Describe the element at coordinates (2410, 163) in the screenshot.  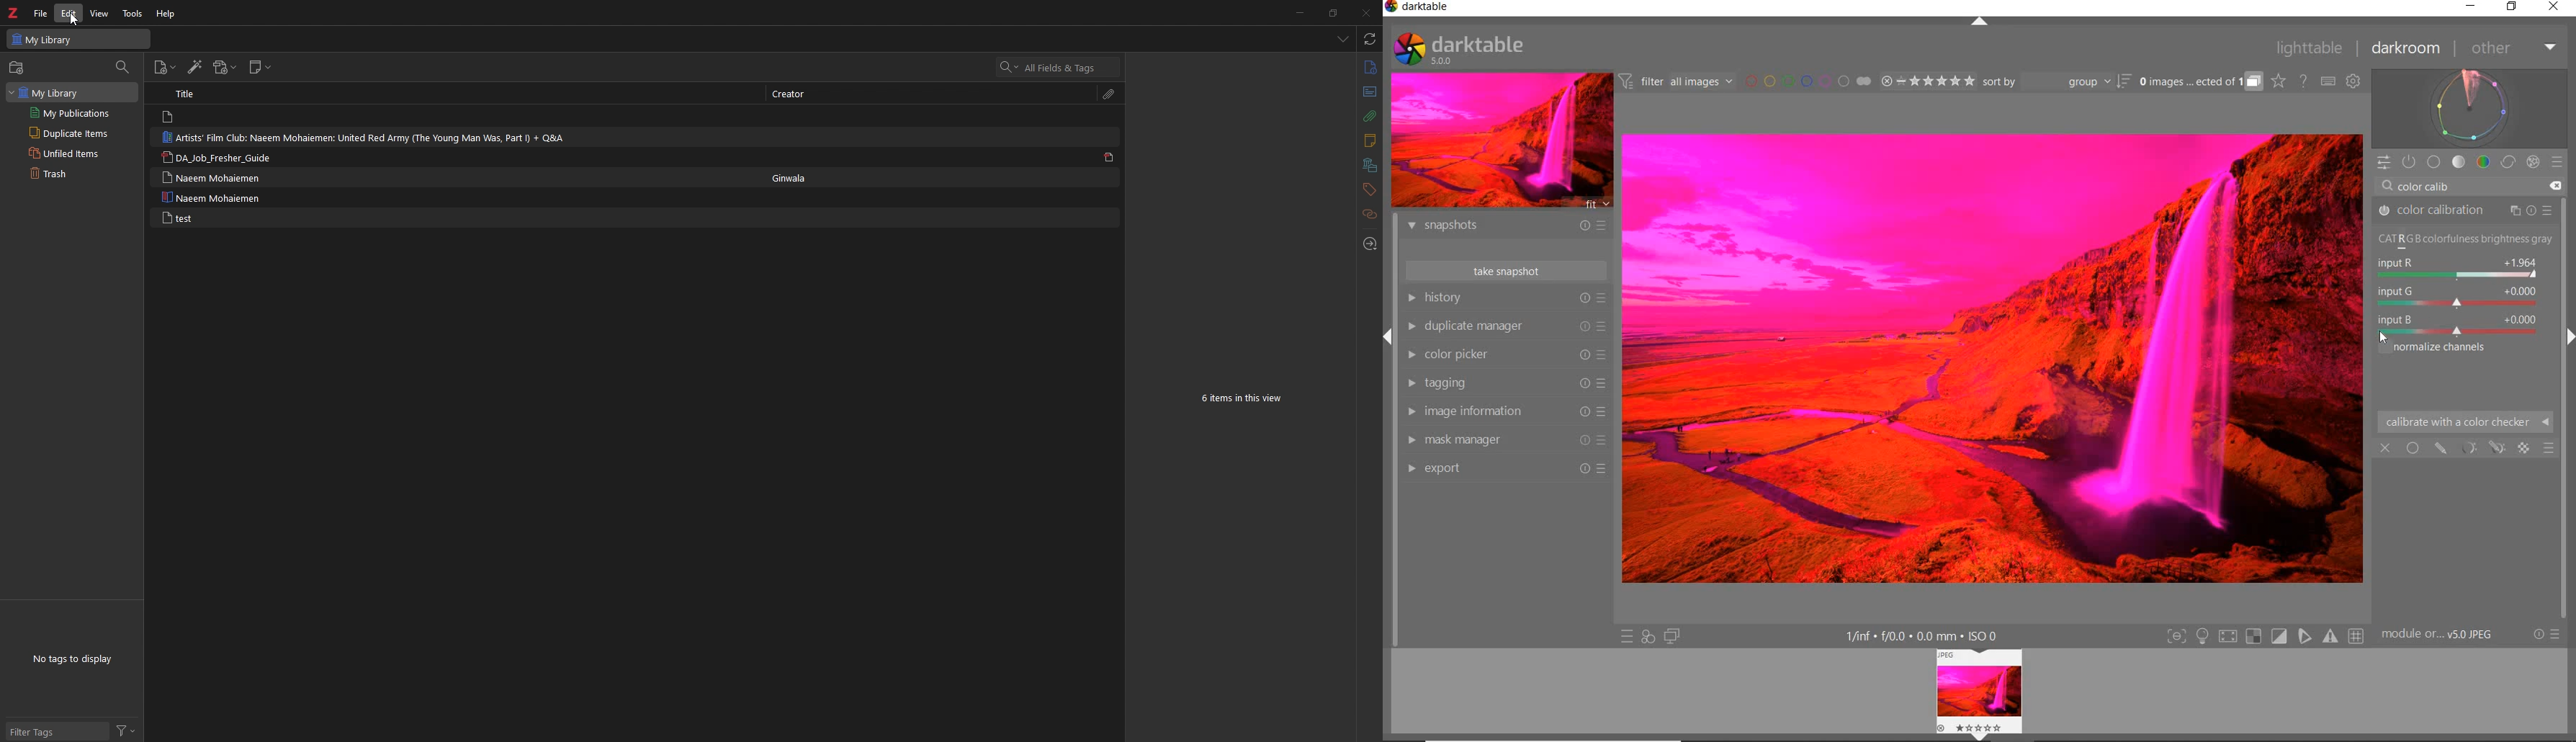
I see `SHOW ONLY ACTIVE MODULES` at that location.